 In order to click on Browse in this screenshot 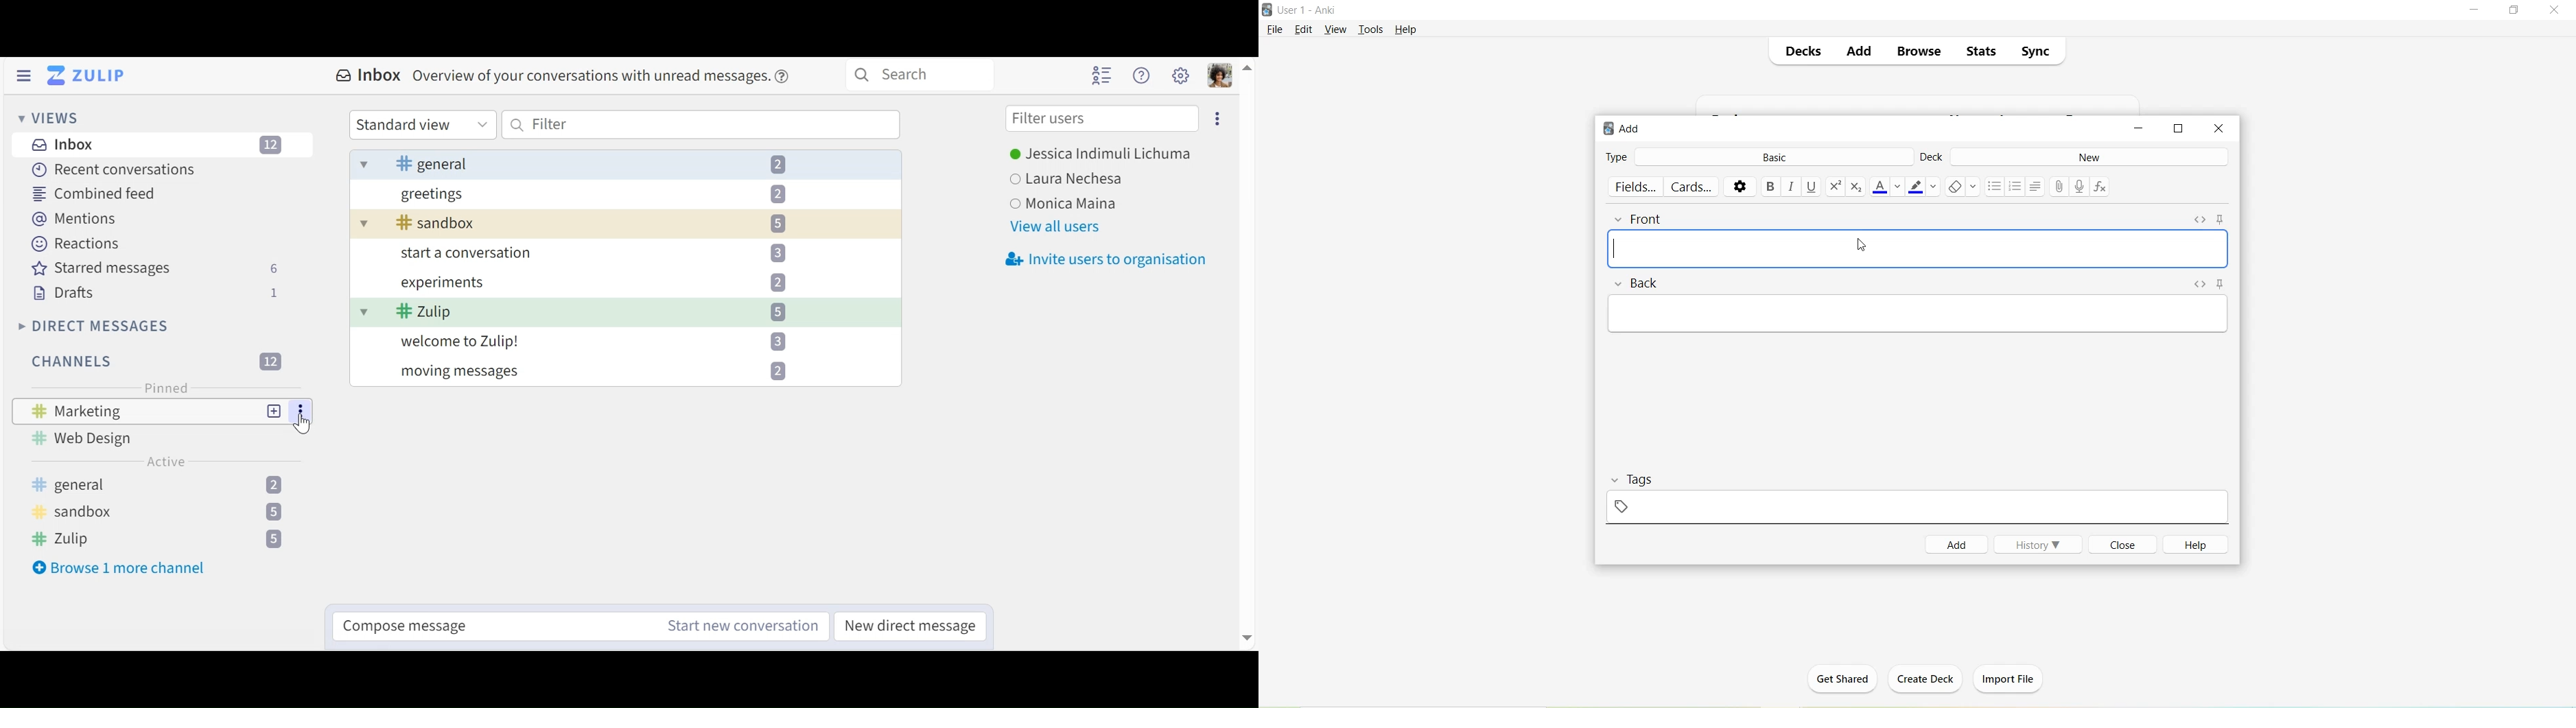, I will do `click(1913, 52)`.